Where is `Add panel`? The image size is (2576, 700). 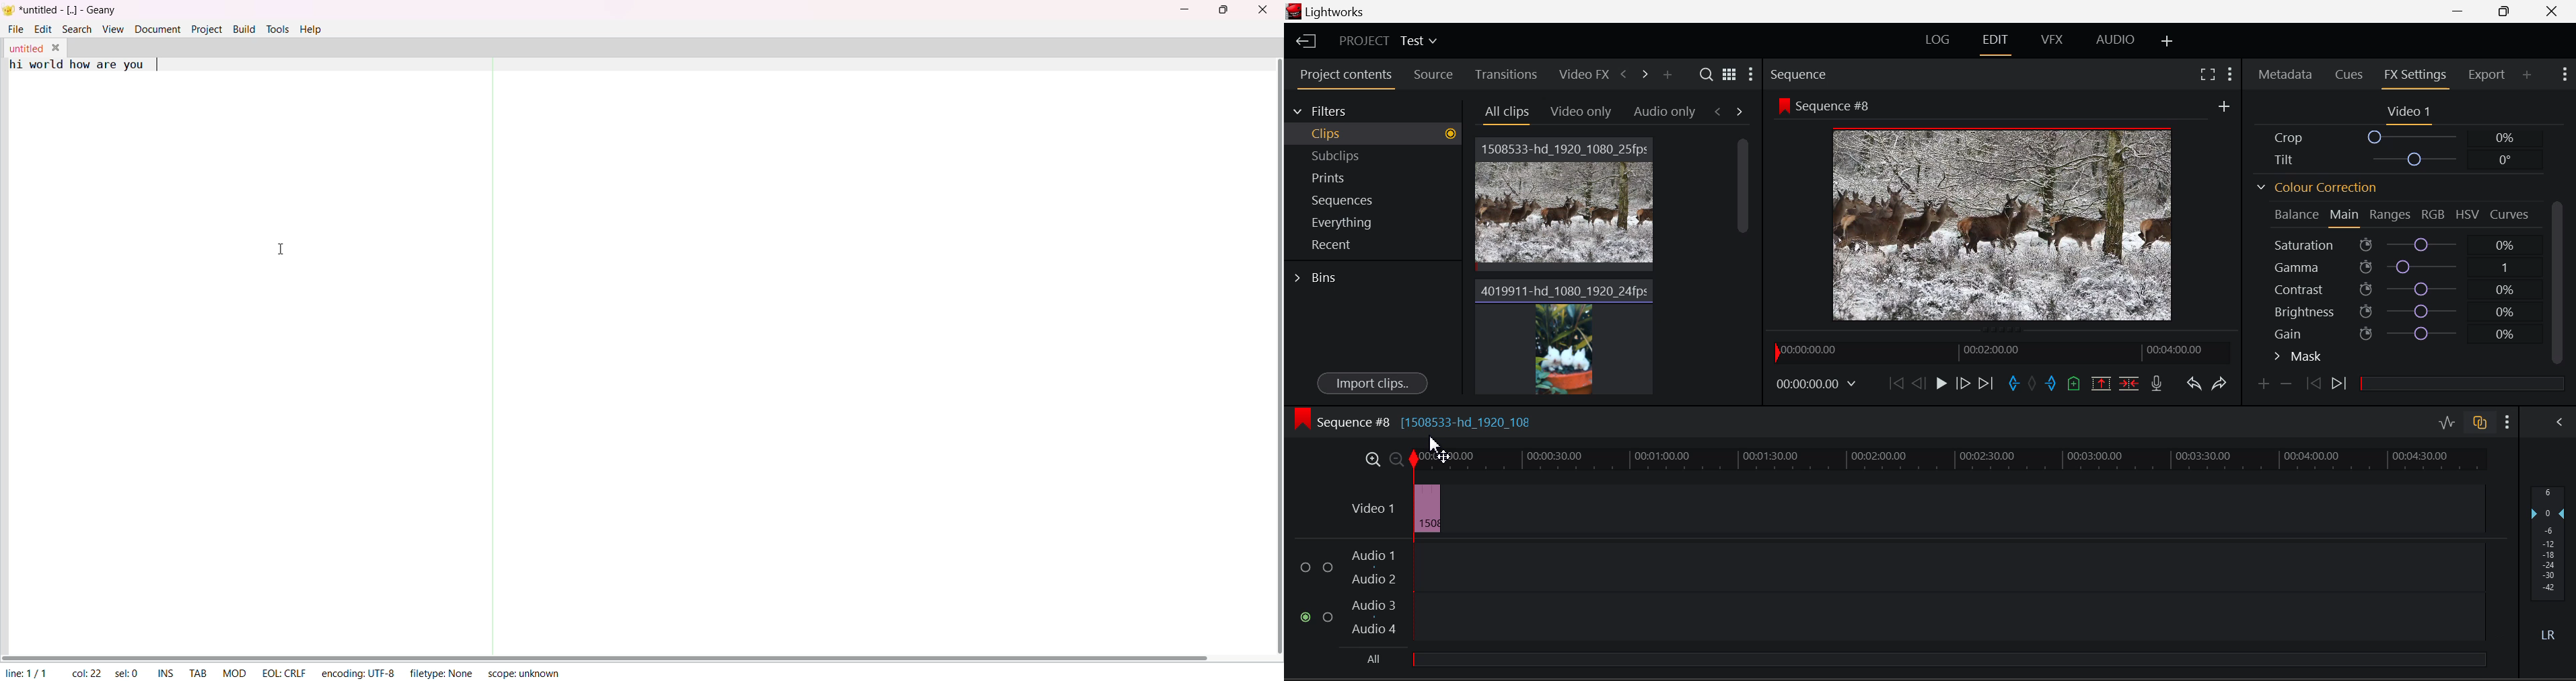
Add panel is located at coordinates (1670, 75).